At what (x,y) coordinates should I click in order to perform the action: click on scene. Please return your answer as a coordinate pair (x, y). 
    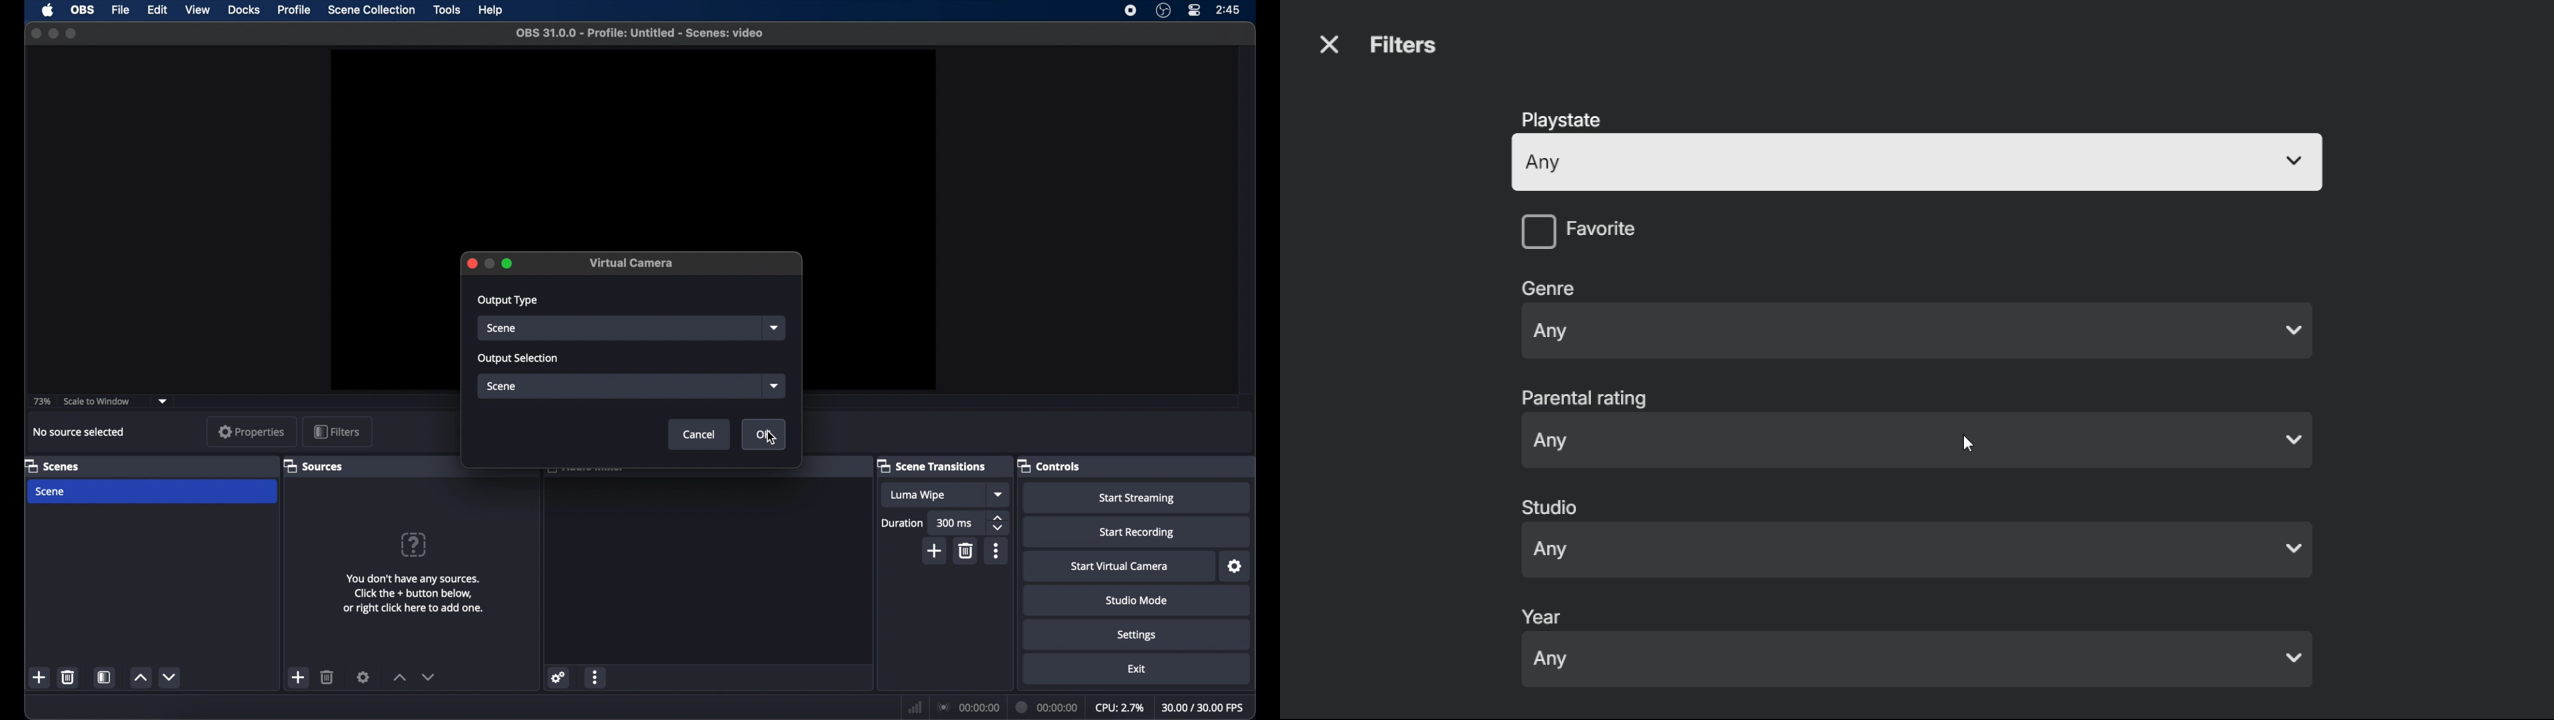
    Looking at the image, I should click on (615, 386).